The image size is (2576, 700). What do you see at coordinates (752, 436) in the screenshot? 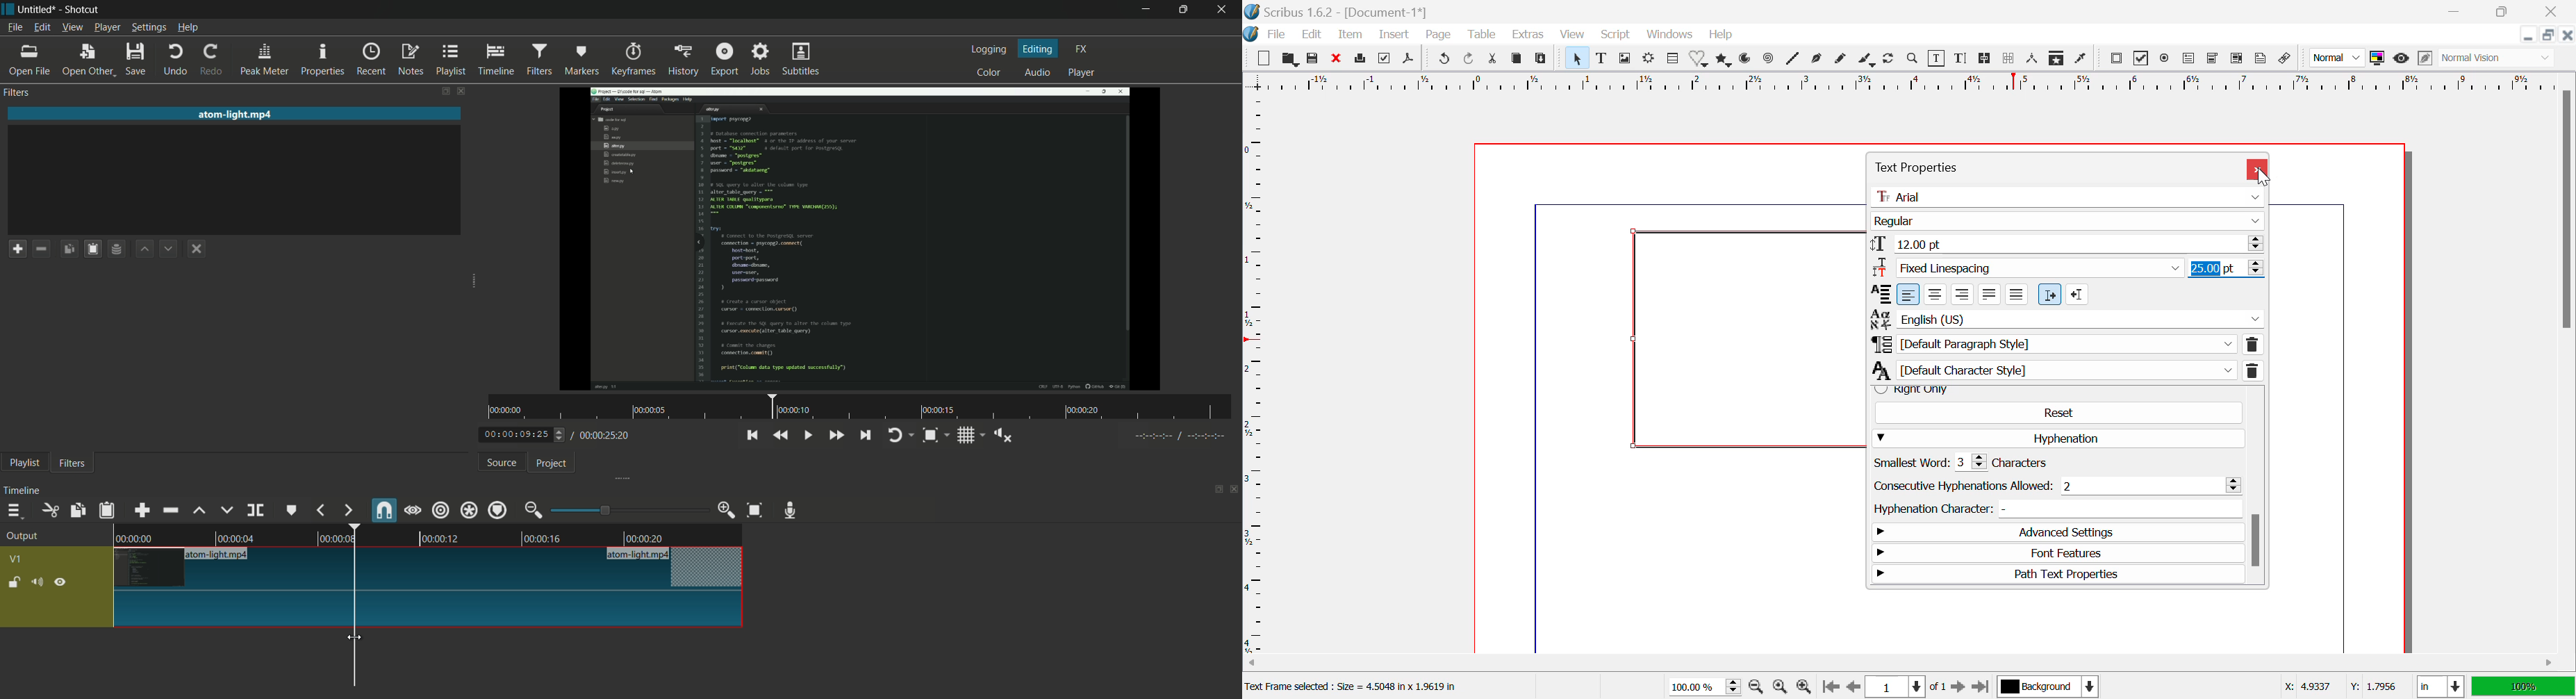
I see `skip to the previous point` at bounding box center [752, 436].